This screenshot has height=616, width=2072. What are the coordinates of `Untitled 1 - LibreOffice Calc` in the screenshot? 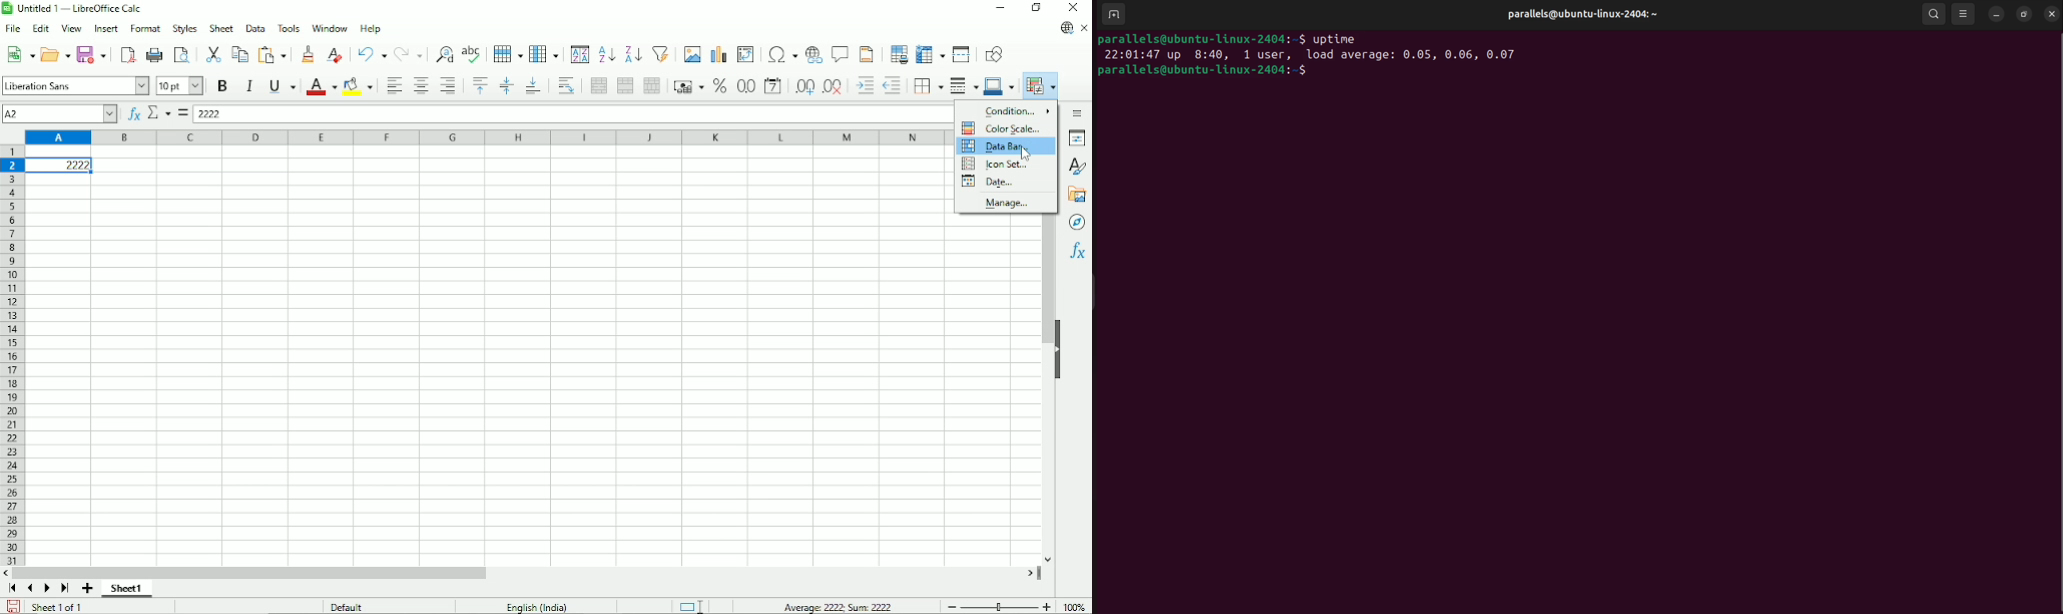 It's located at (76, 8).